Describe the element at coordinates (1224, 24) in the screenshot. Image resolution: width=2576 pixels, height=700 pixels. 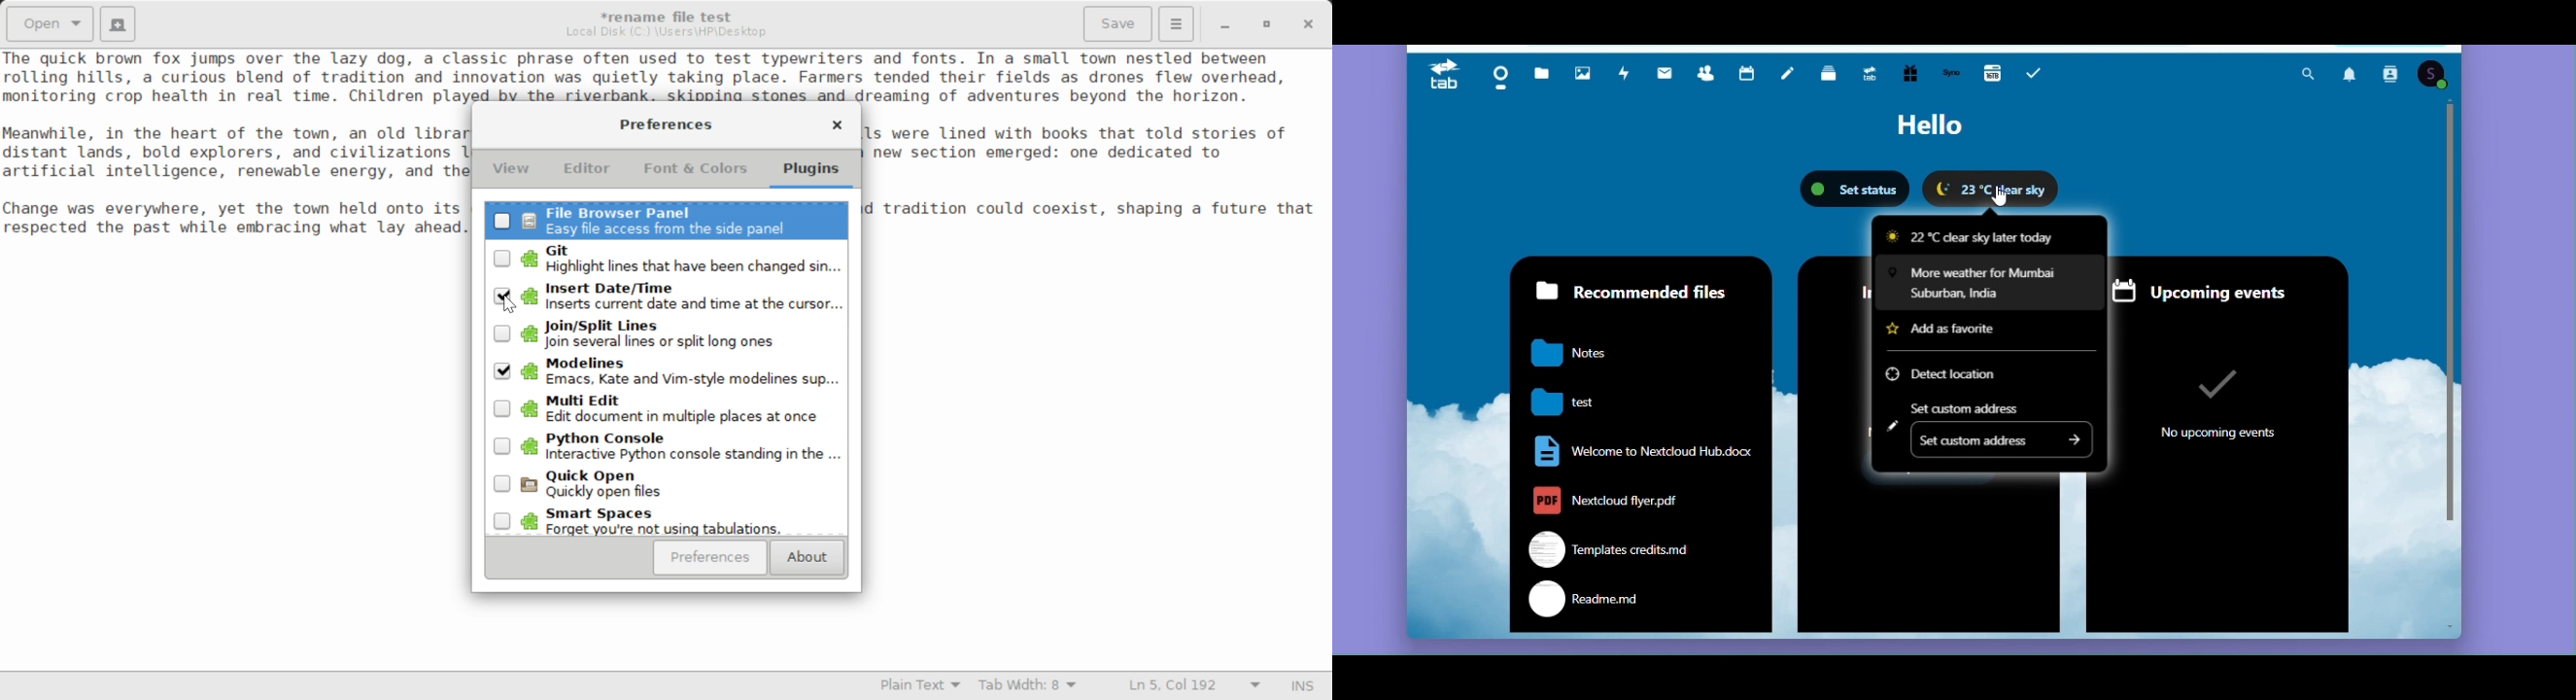
I see `Restore Down` at that location.